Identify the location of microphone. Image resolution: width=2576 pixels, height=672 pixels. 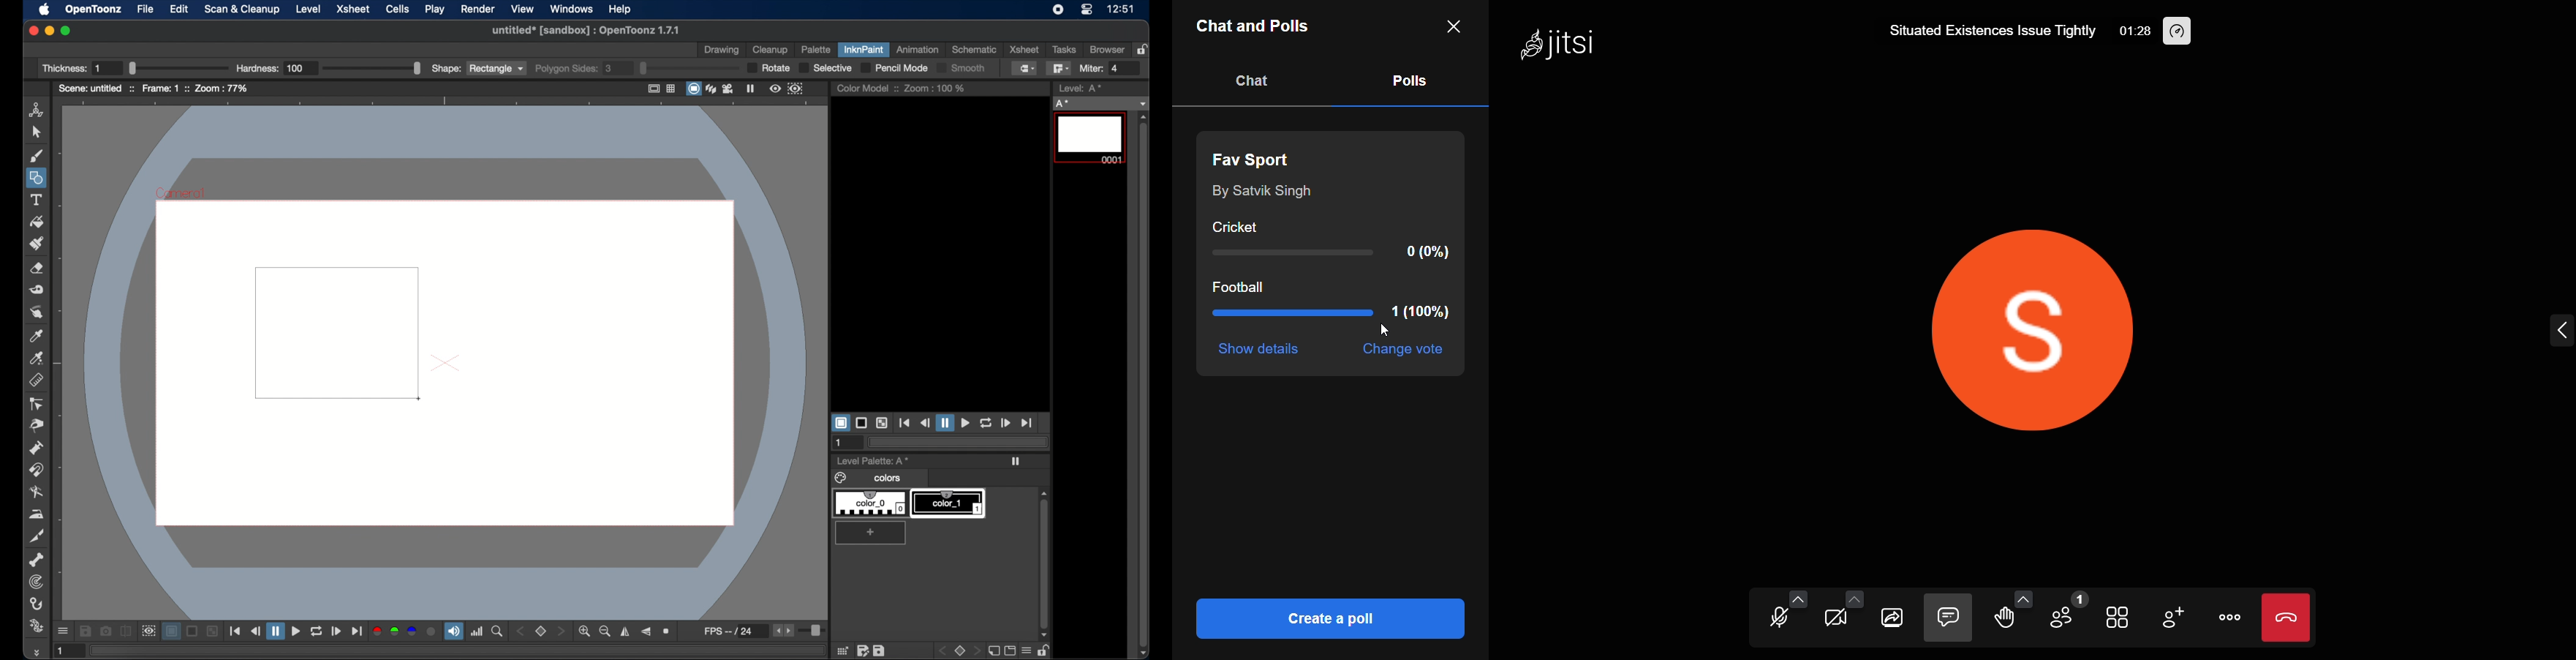
(1767, 621).